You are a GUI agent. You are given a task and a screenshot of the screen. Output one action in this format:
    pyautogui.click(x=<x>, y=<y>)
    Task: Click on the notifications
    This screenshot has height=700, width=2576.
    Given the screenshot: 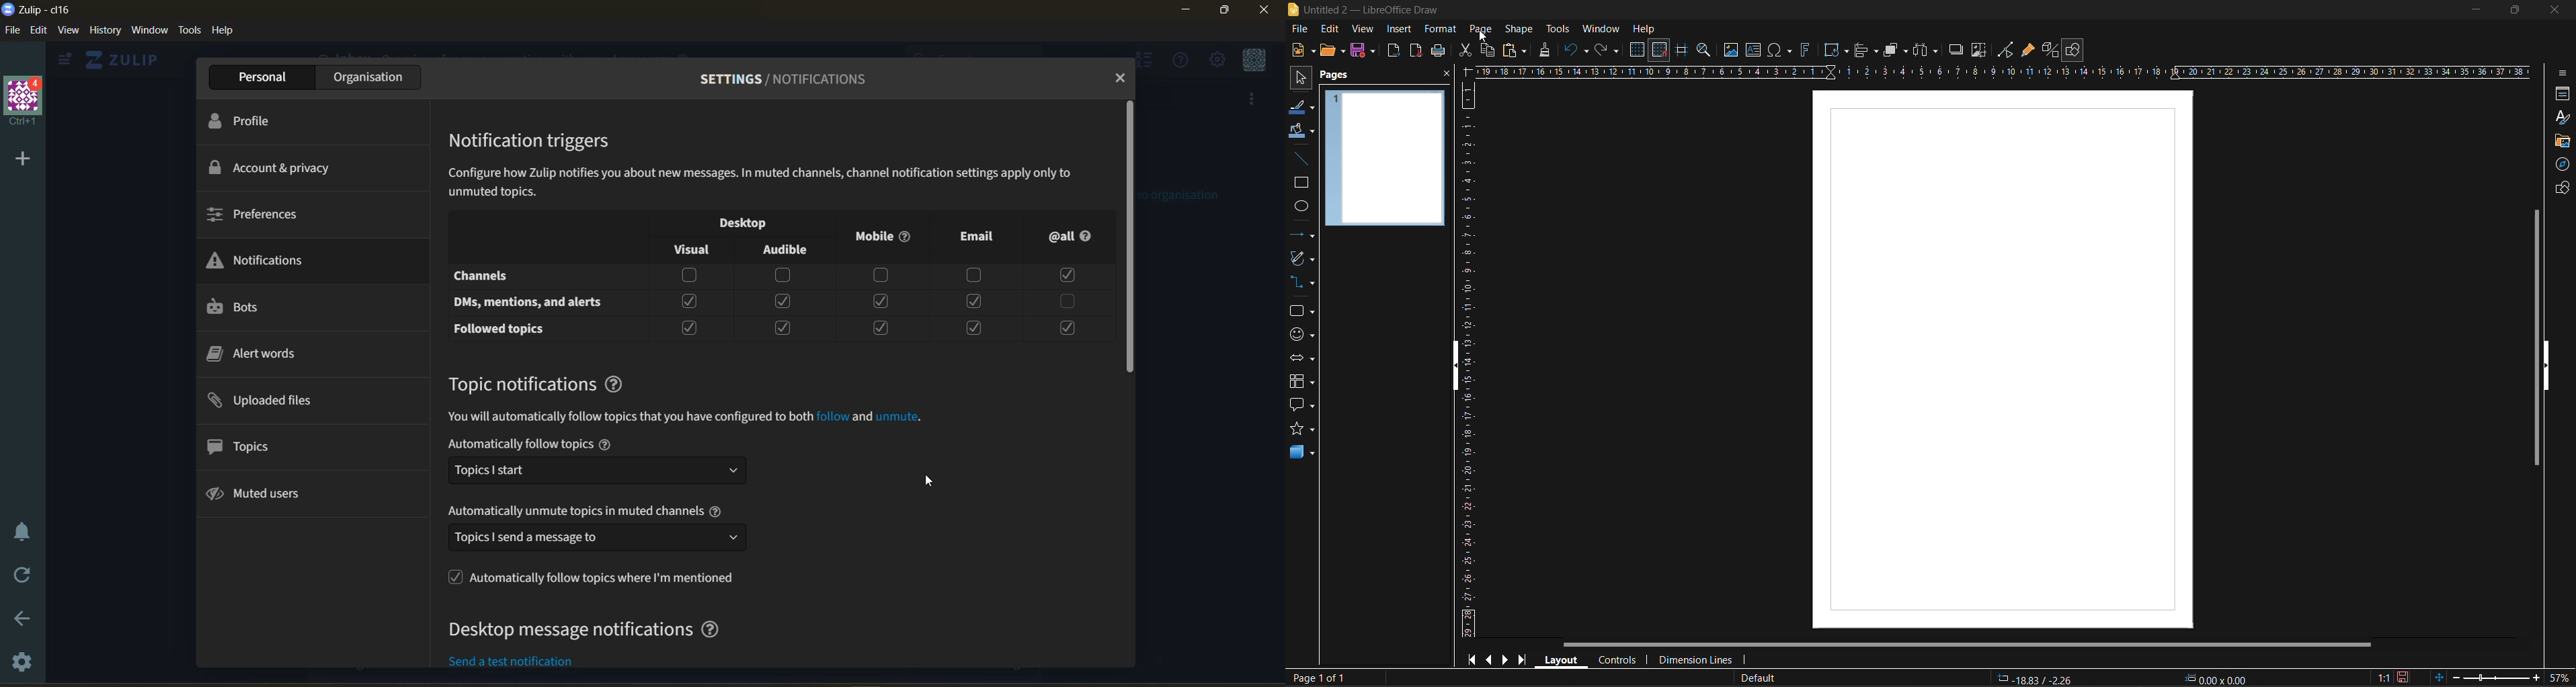 What is the action you would take?
    pyautogui.click(x=263, y=258)
    